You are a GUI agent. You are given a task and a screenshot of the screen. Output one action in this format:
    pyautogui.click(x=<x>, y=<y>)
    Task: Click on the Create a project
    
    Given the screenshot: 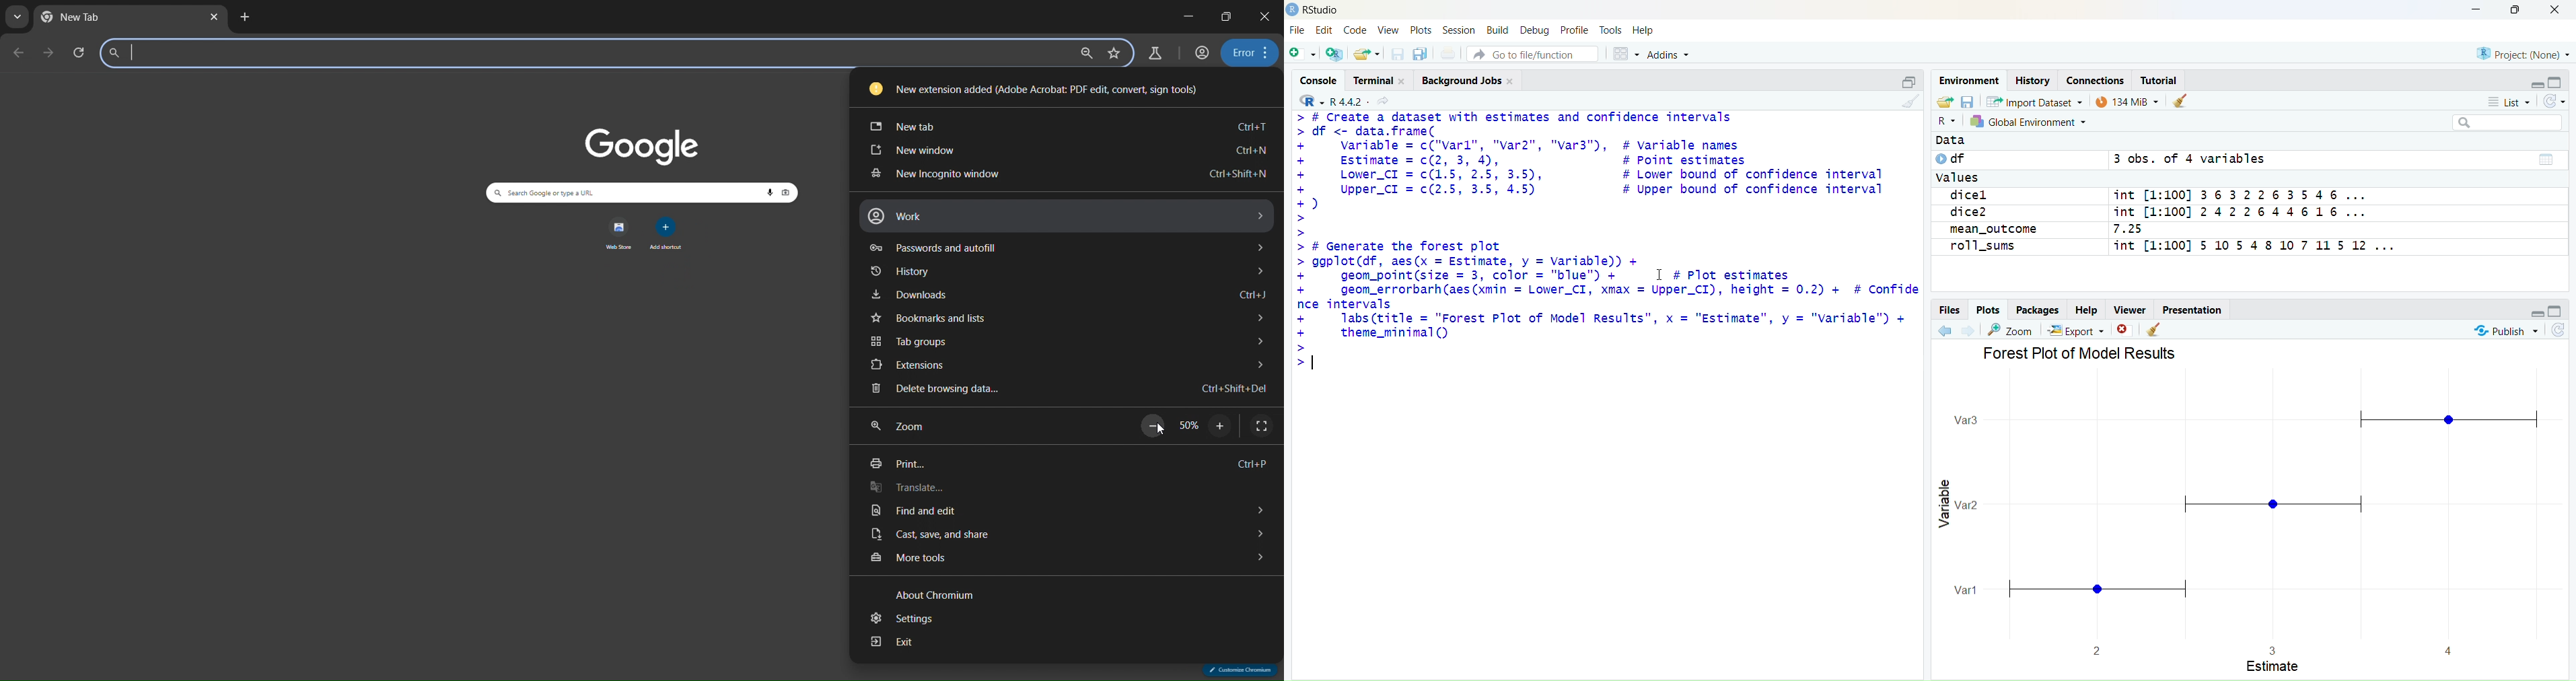 What is the action you would take?
    pyautogui.click(x=1947, y=103)
    